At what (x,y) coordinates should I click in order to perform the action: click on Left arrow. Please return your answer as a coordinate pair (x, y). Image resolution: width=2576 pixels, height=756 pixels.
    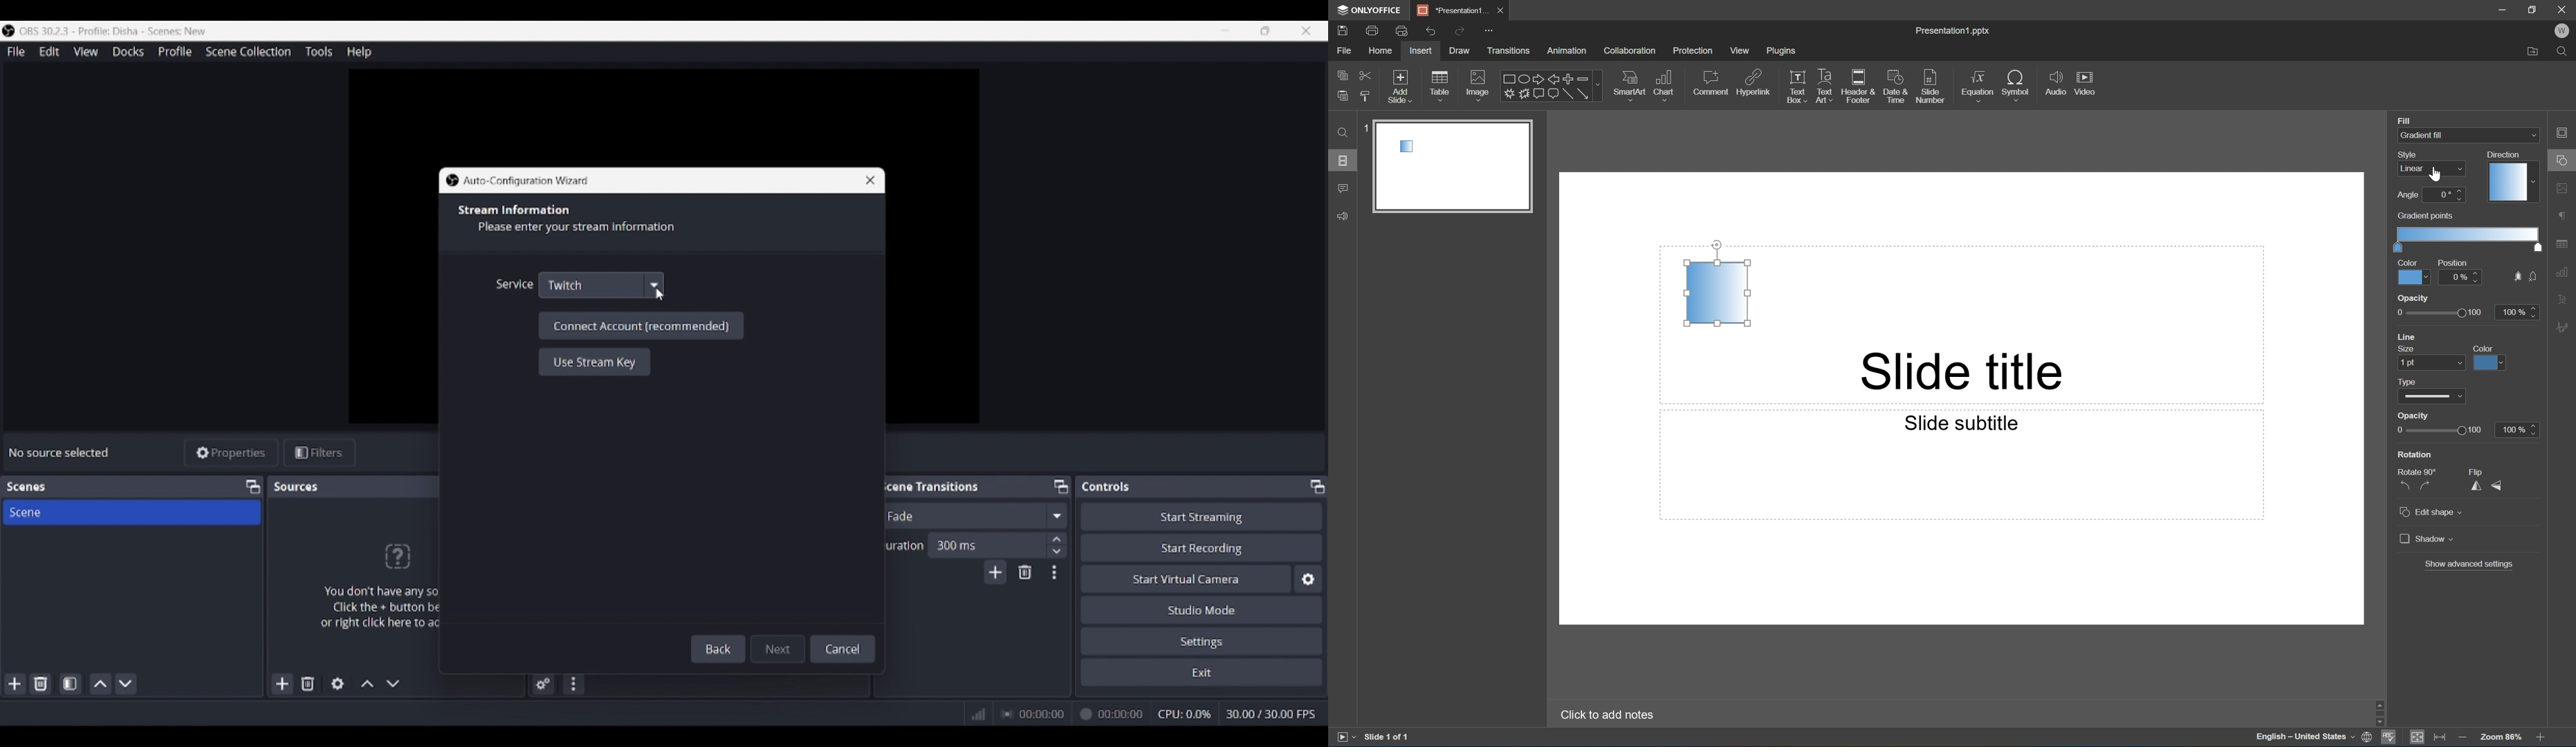
    Looking at the image, I should click on (1554, 80).